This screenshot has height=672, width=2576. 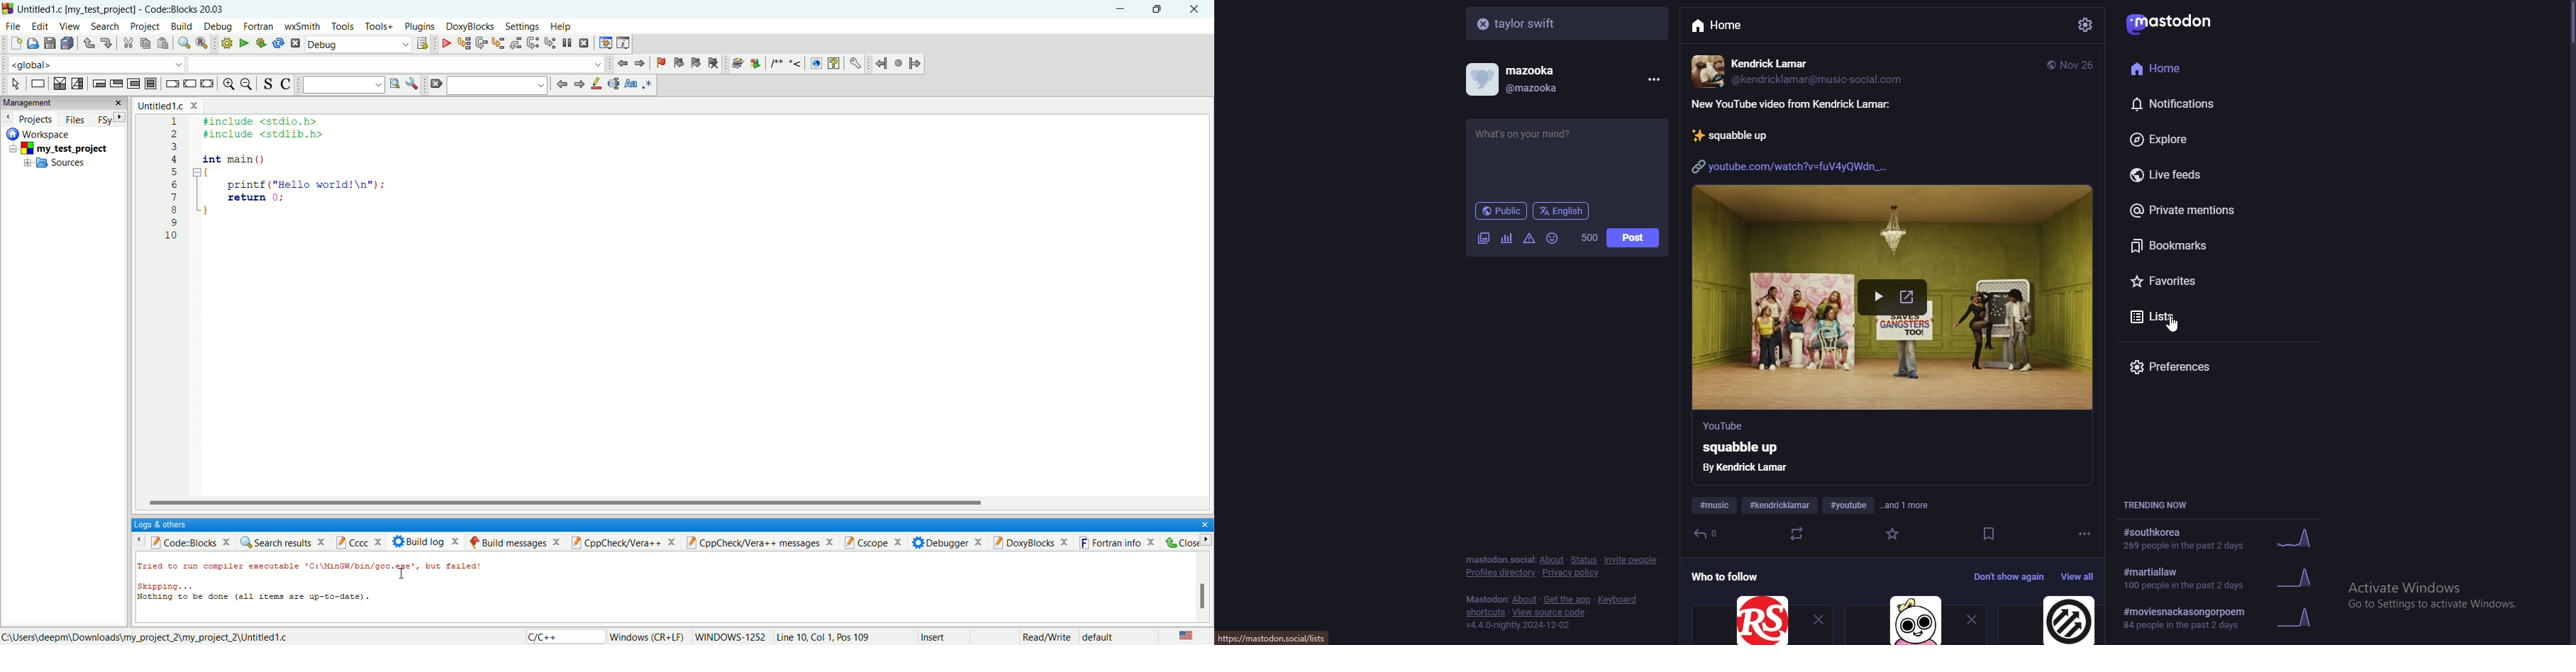 What do you see at coordinates (1583, 560) in the screenshot?
I see `status` at bounding box center [1583, 560].